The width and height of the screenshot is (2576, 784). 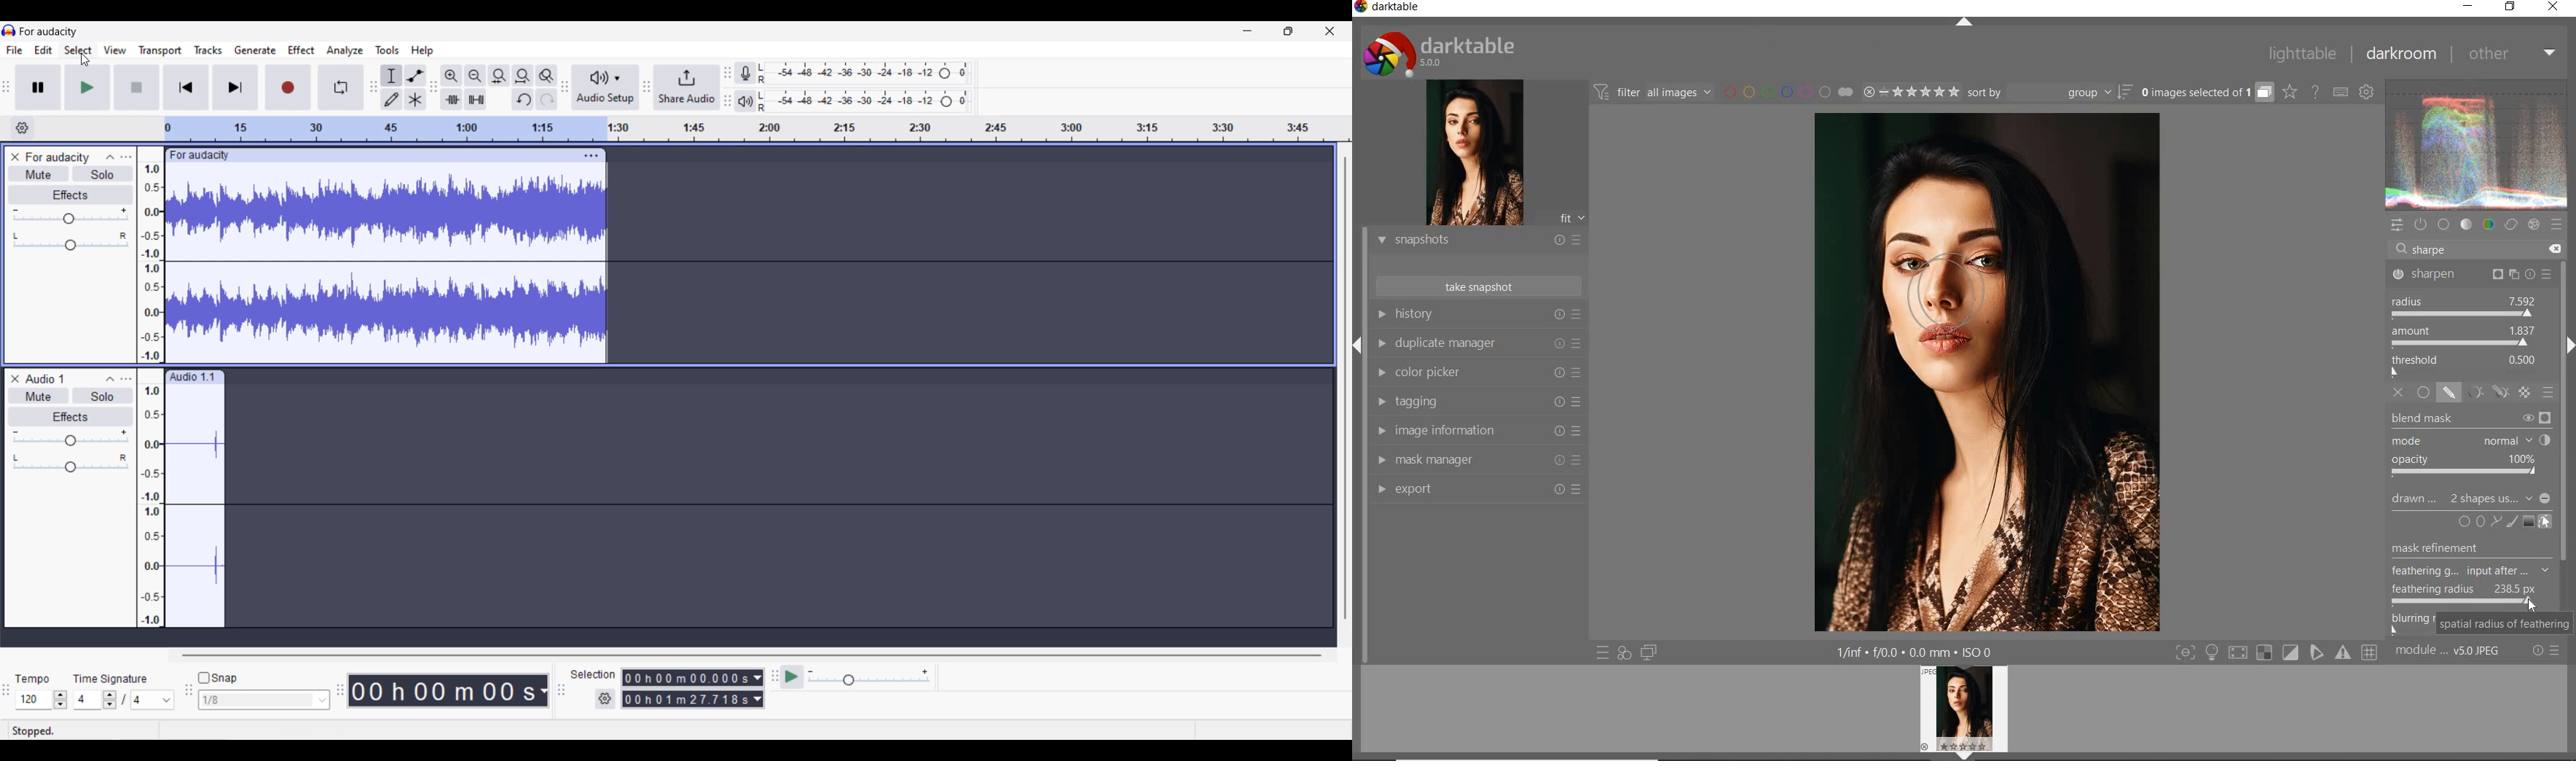 I want to click on CLOSE, so click(x=2555, y=7).